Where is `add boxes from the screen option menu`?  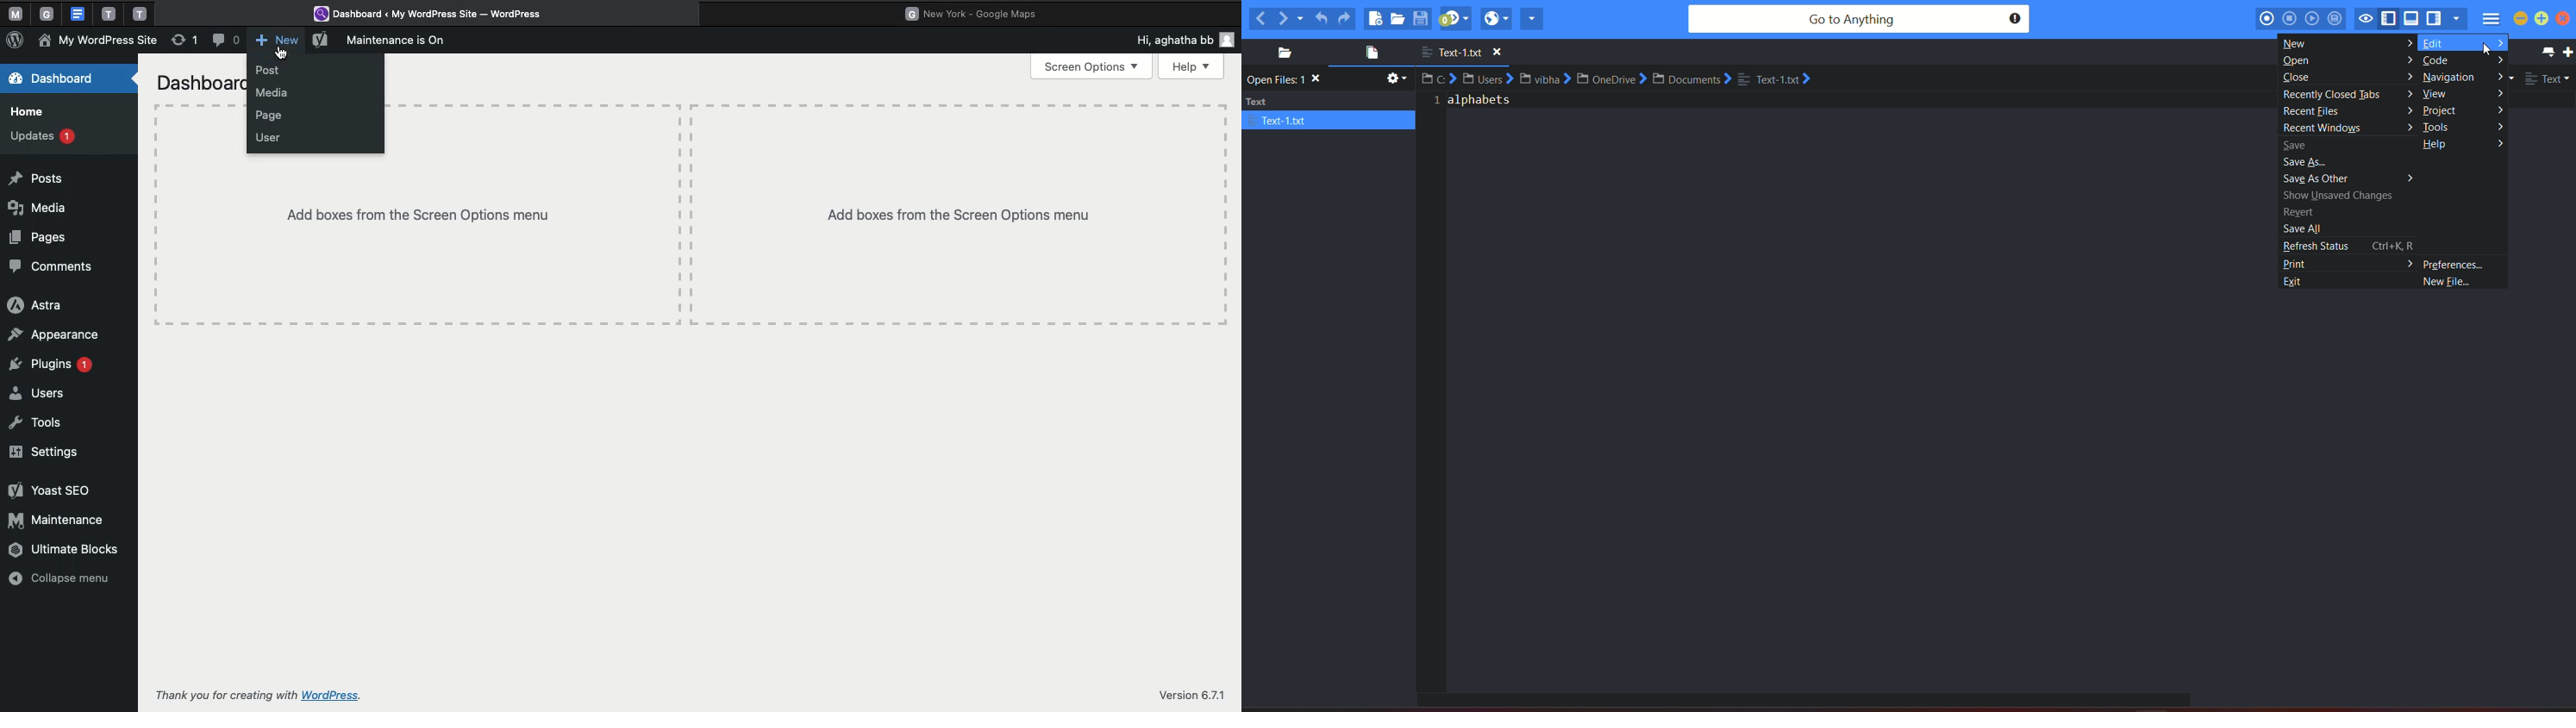
add boxes from the screen option menu is located at coordinates (413, 242).